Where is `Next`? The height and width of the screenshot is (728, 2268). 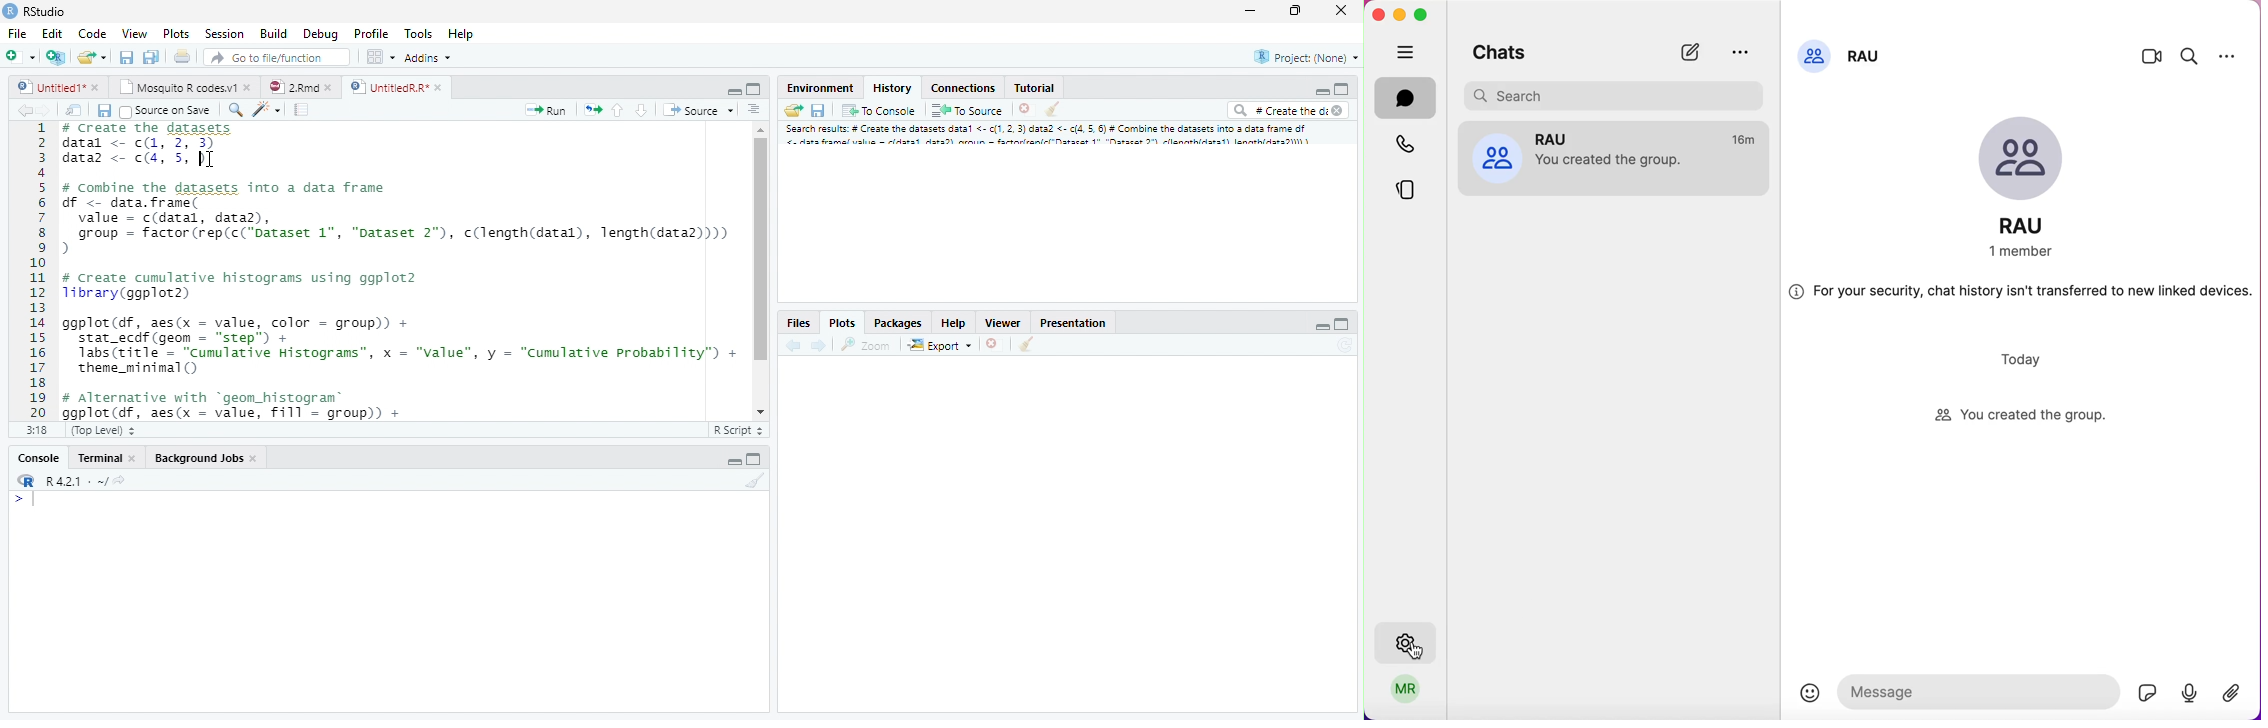
Next is located at coordinates (818, 347).